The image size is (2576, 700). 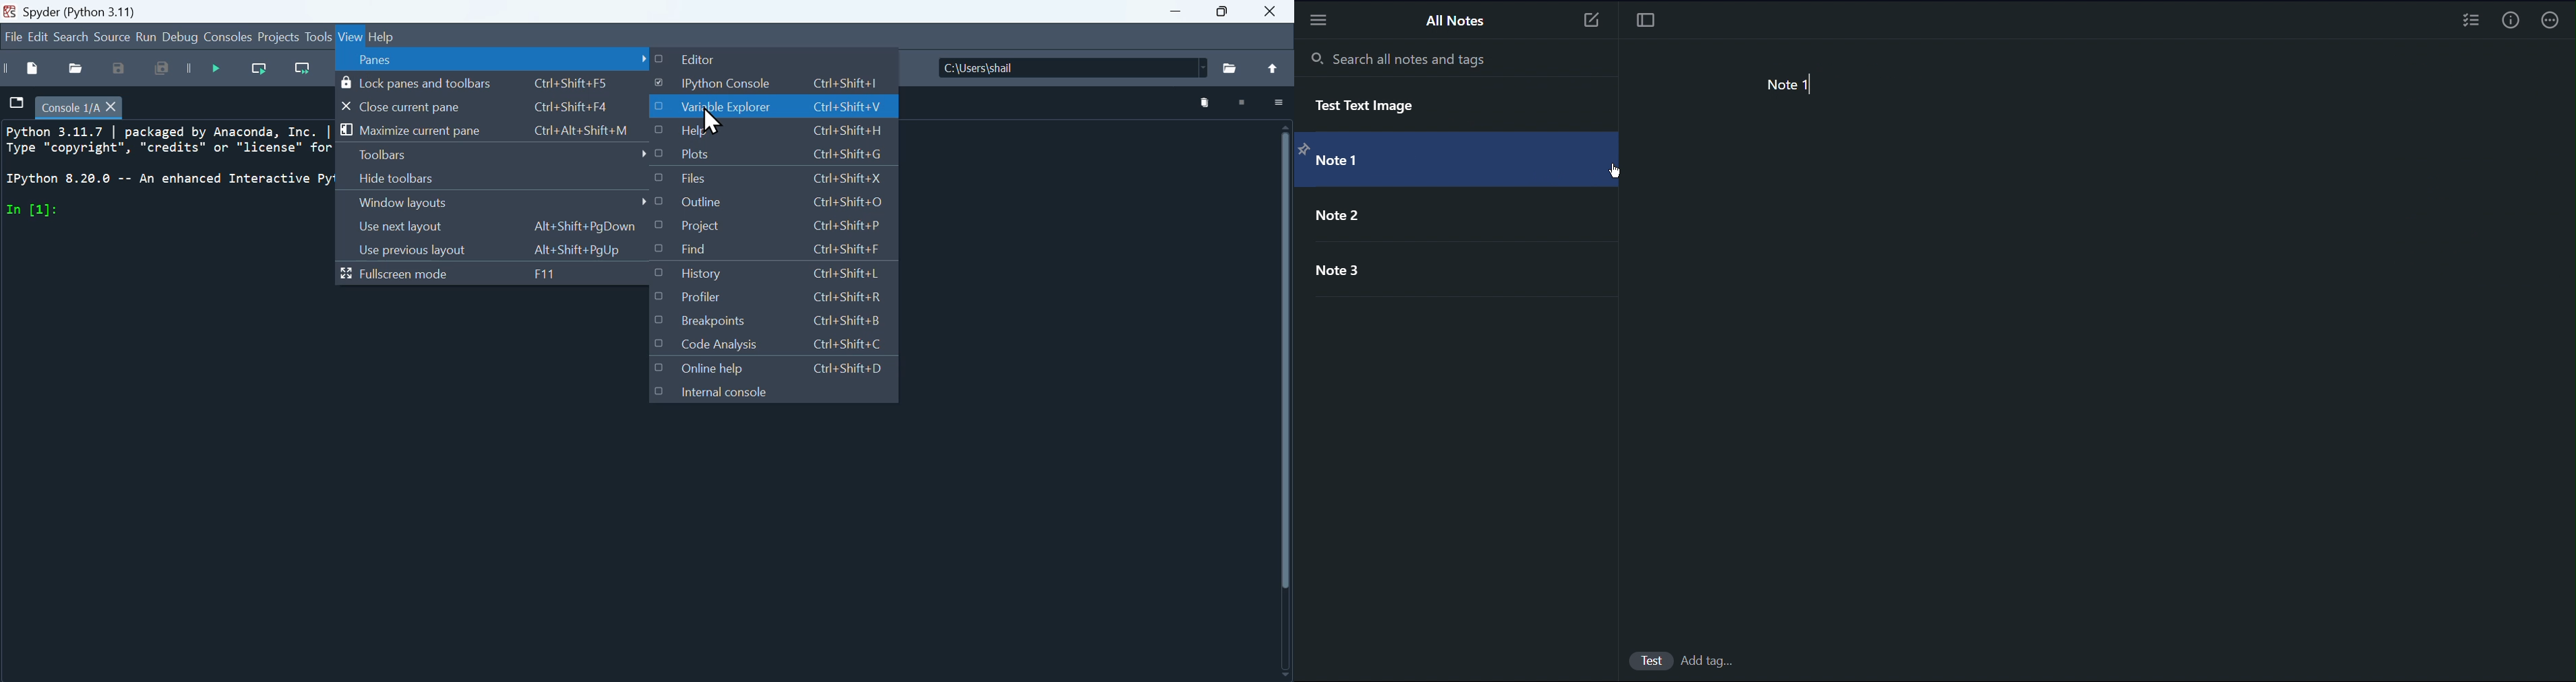 I want to click on Note 1, so click(x=1348, y=163).